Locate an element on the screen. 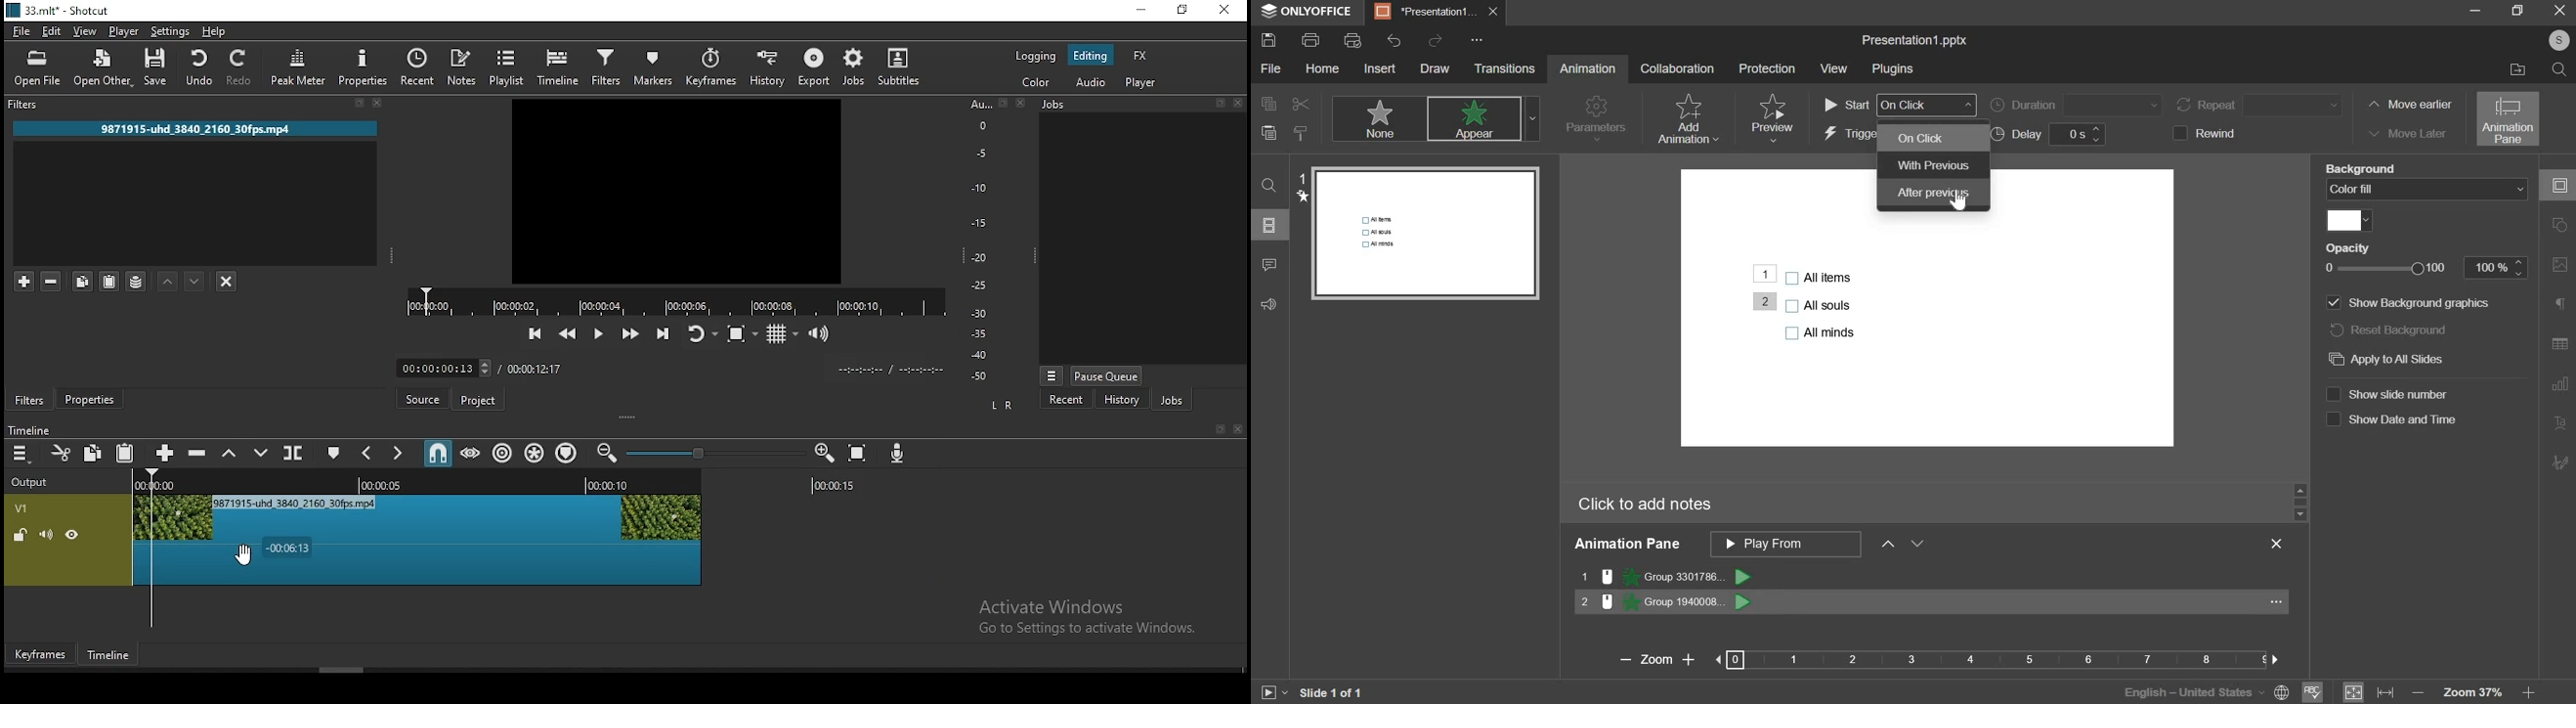  append is located at coordinates (167, 453).